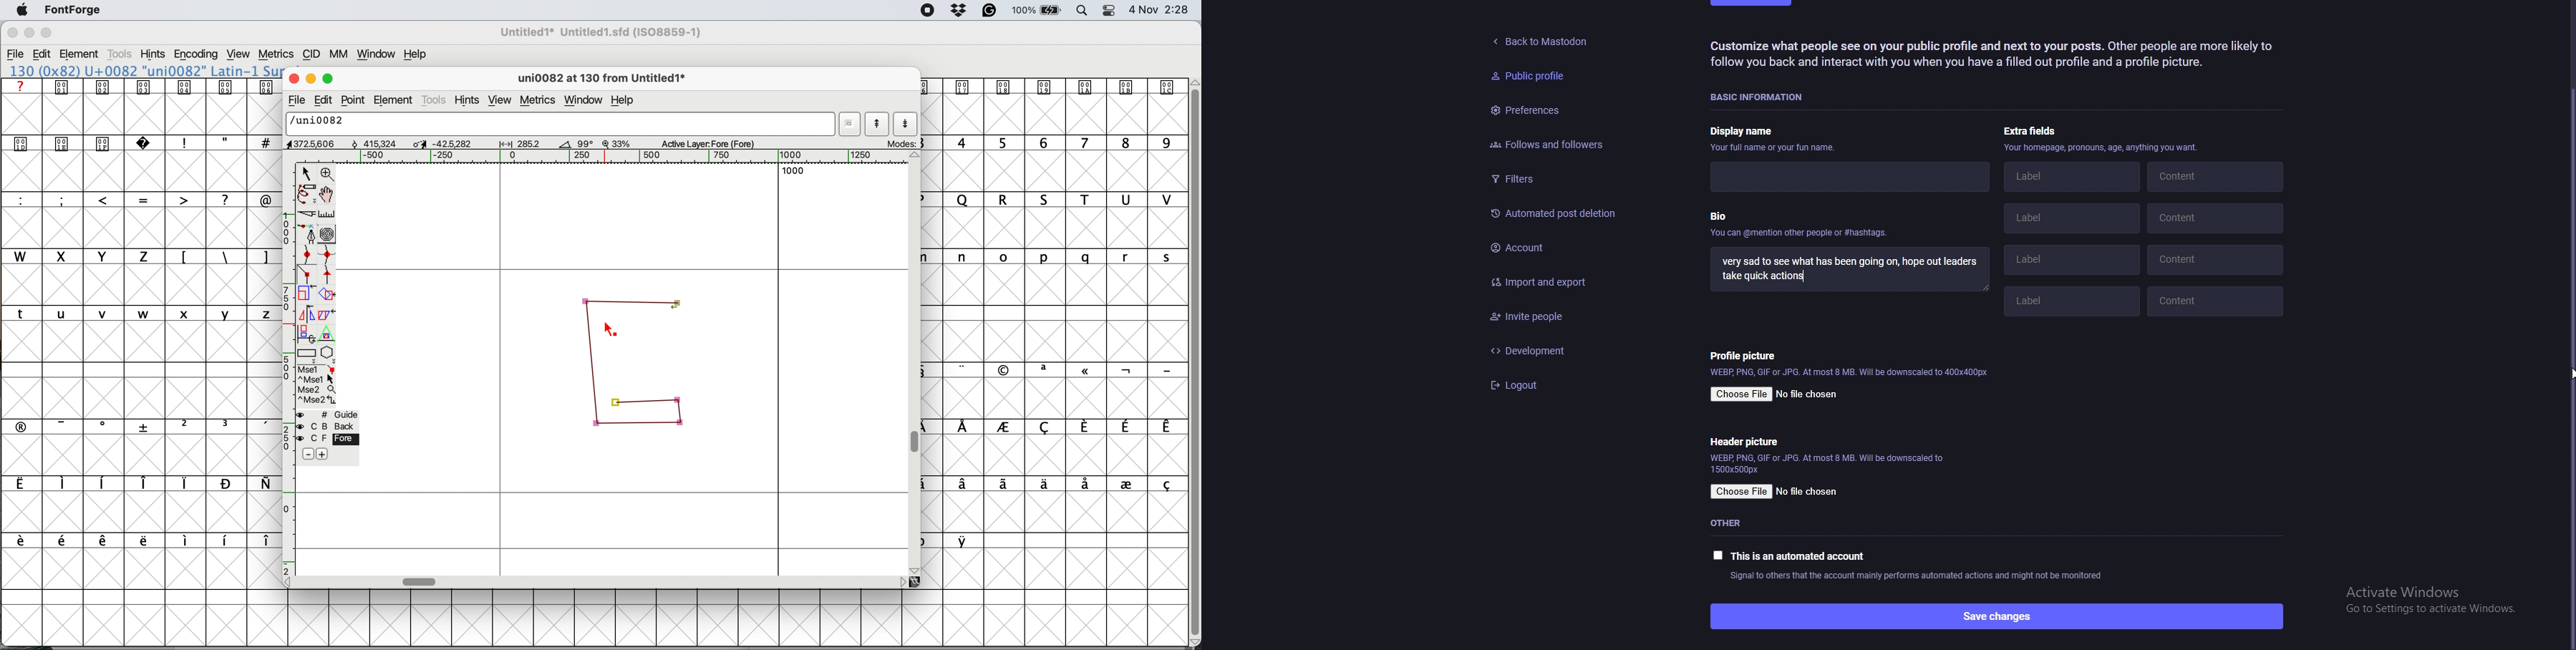 This screenshot has height=672, width=2576. What do you see at coordinates (2101, 149) in the screenshot?
I see `info` at bounding box center [2101, 149].